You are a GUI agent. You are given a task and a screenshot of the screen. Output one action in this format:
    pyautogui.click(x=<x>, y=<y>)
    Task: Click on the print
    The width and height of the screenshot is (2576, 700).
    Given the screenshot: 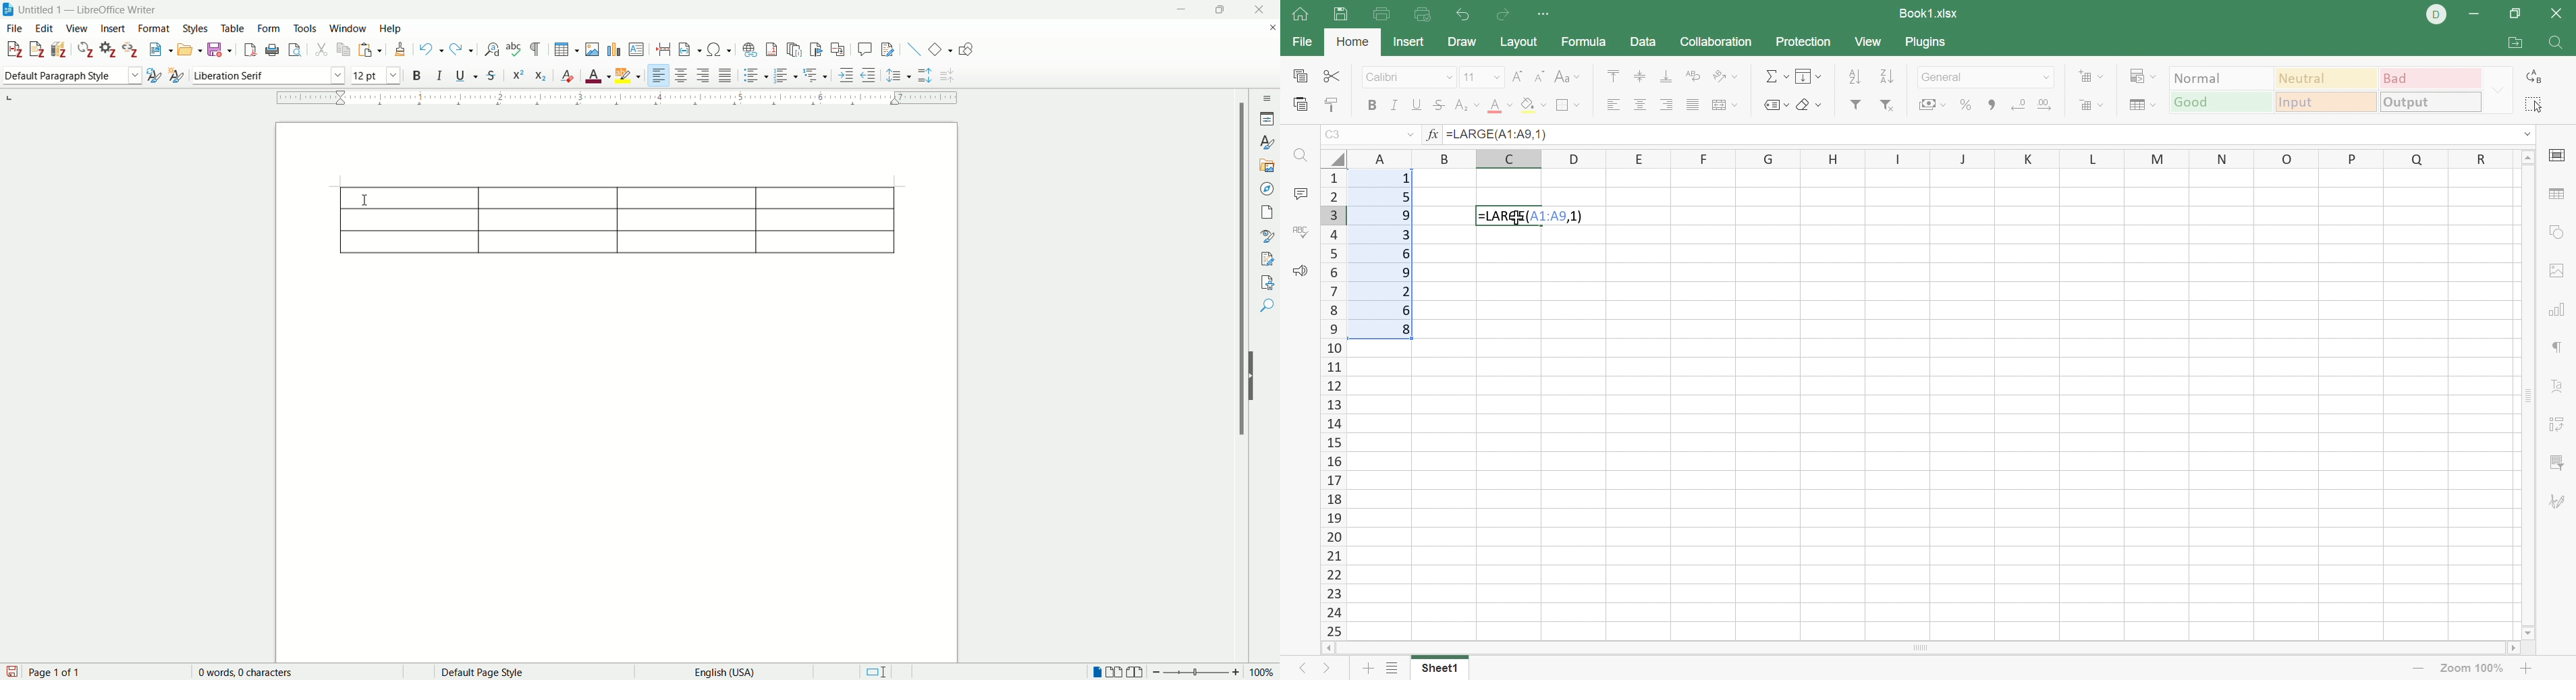 What is the action you would take?
    pyautogui.click(x=273, y=50)
    